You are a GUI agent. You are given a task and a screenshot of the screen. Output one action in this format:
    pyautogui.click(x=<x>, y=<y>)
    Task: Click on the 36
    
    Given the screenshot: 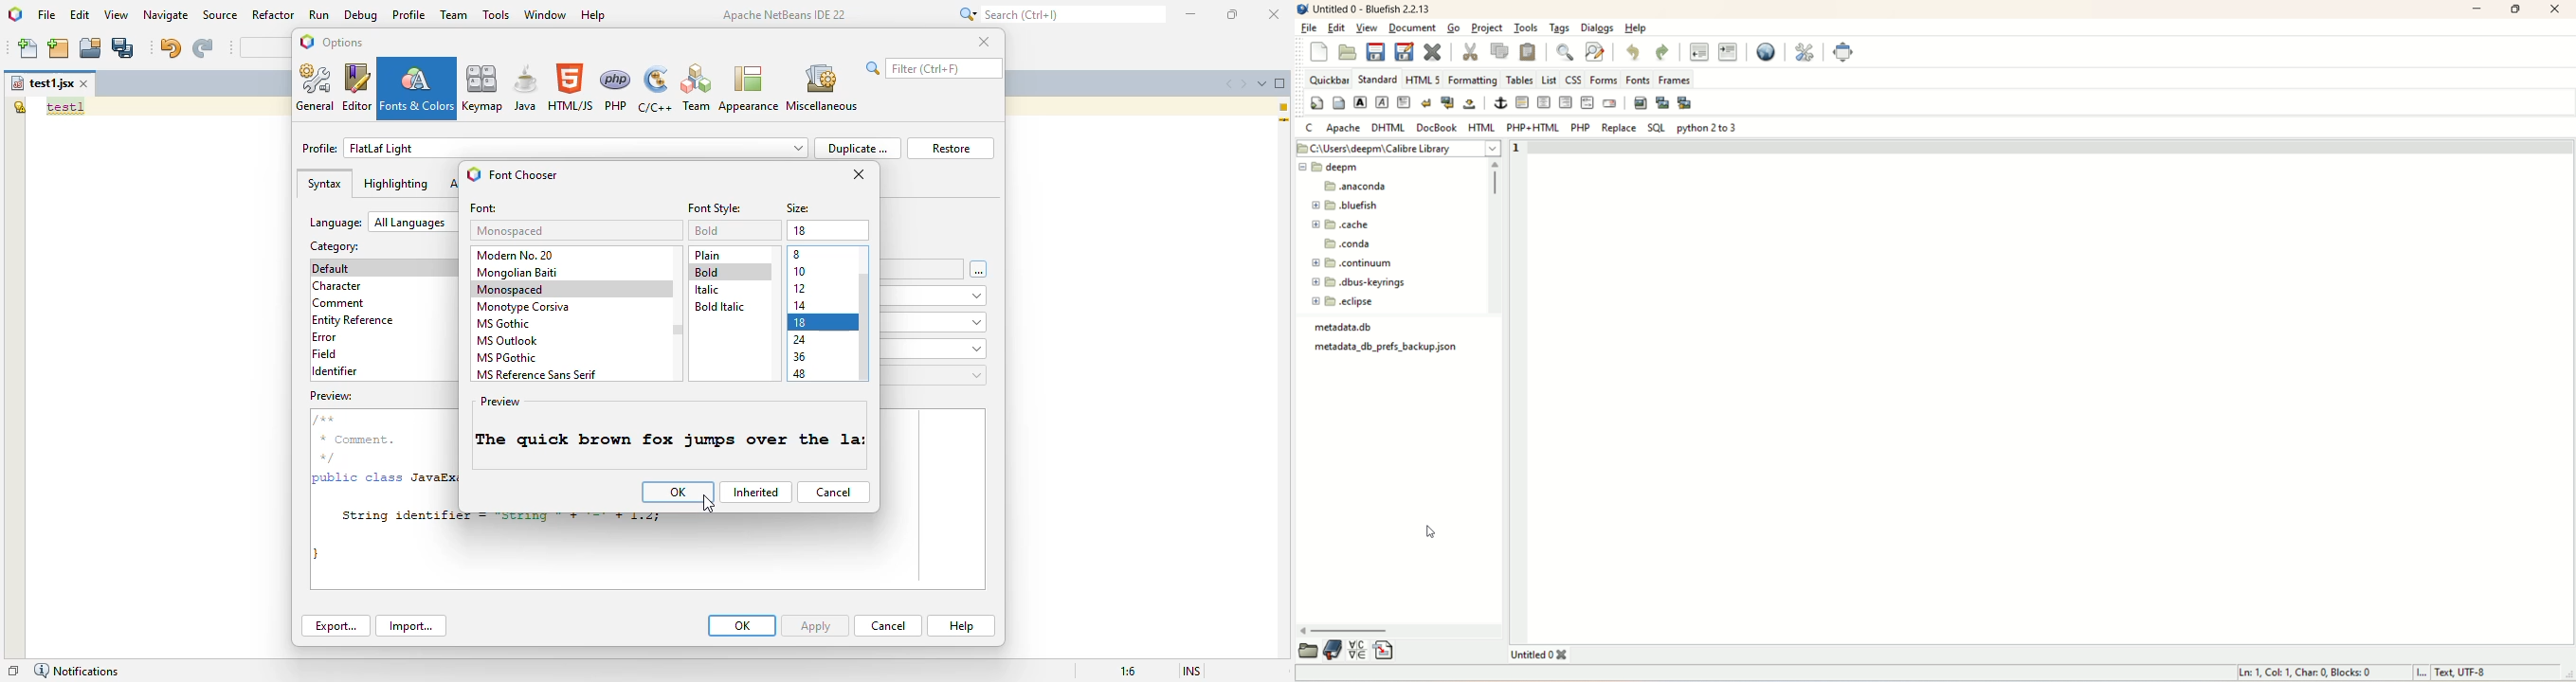 What is the action you would take?
    pyautogui.click(x=800, y=356)
    